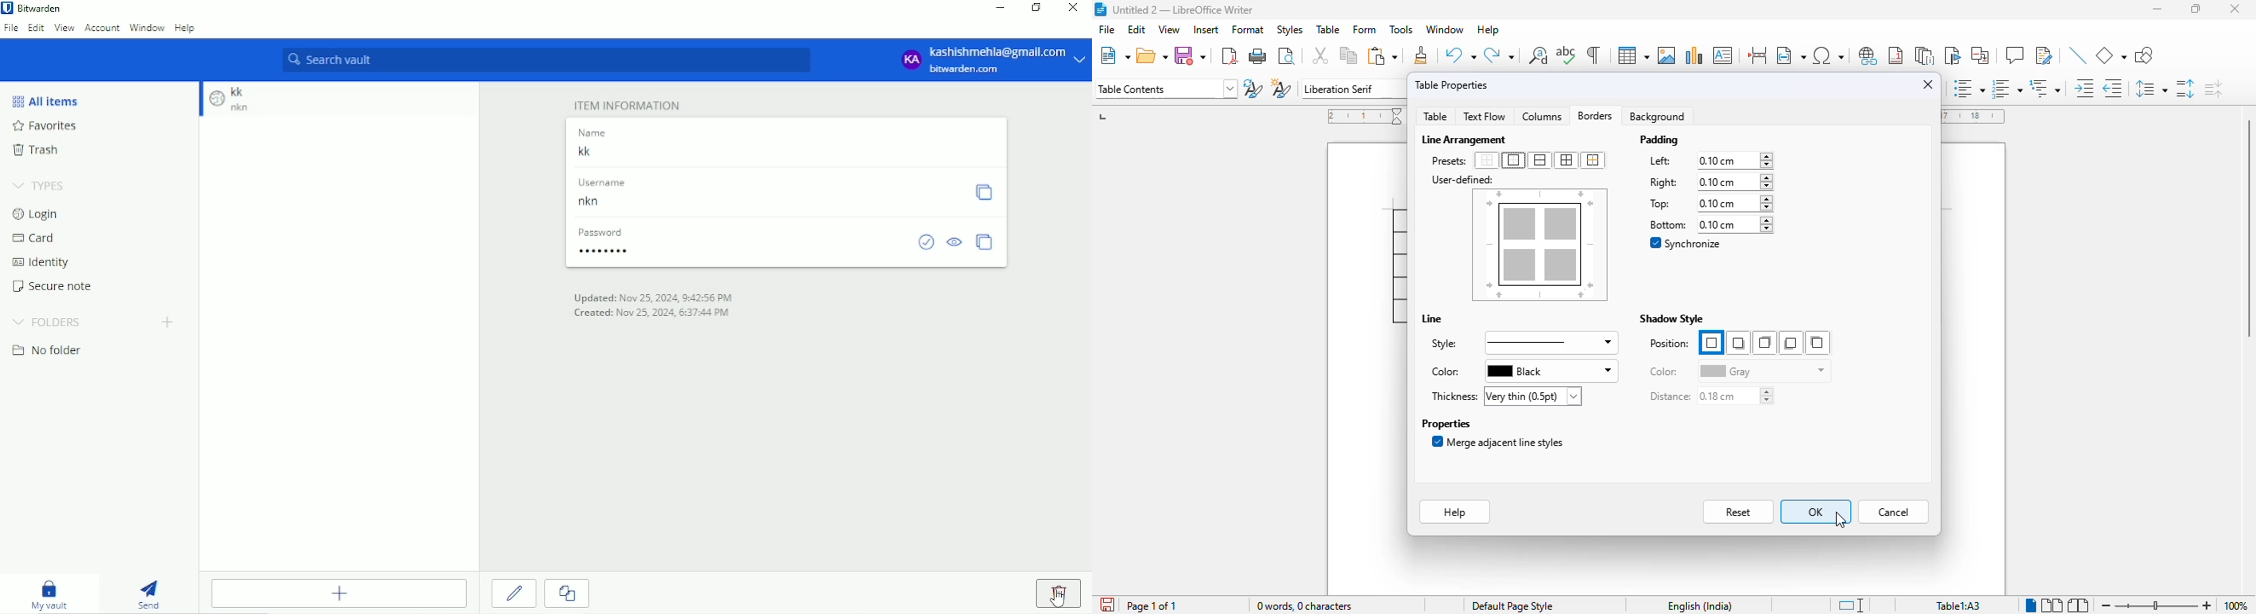  I want to click on distance: 0.18 cm, so click(1711, 397).